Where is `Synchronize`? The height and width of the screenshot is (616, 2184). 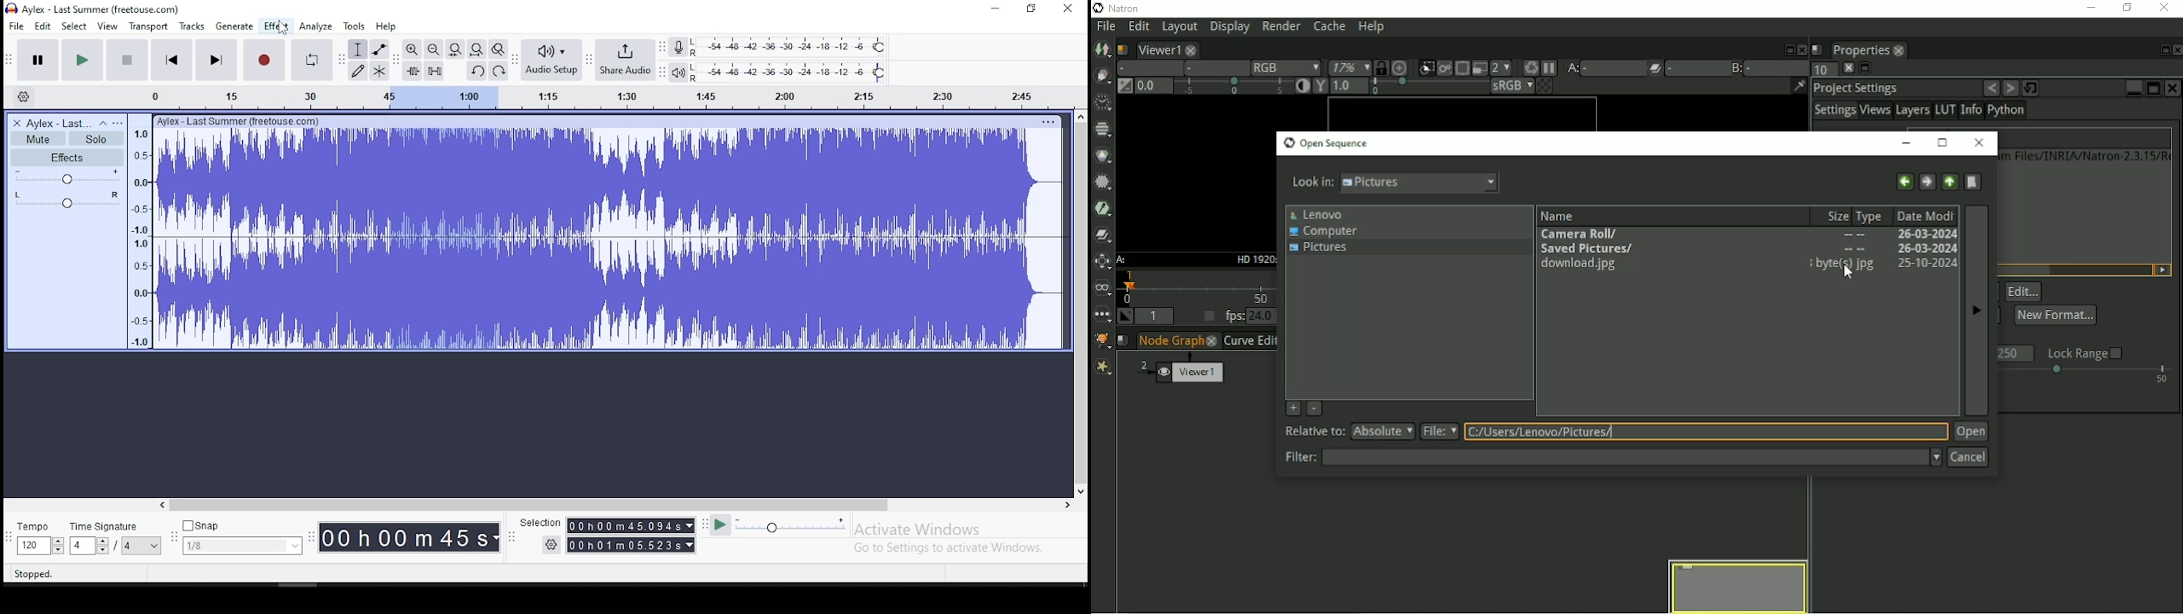 Synchronize is located at coordinates (1380, 67).